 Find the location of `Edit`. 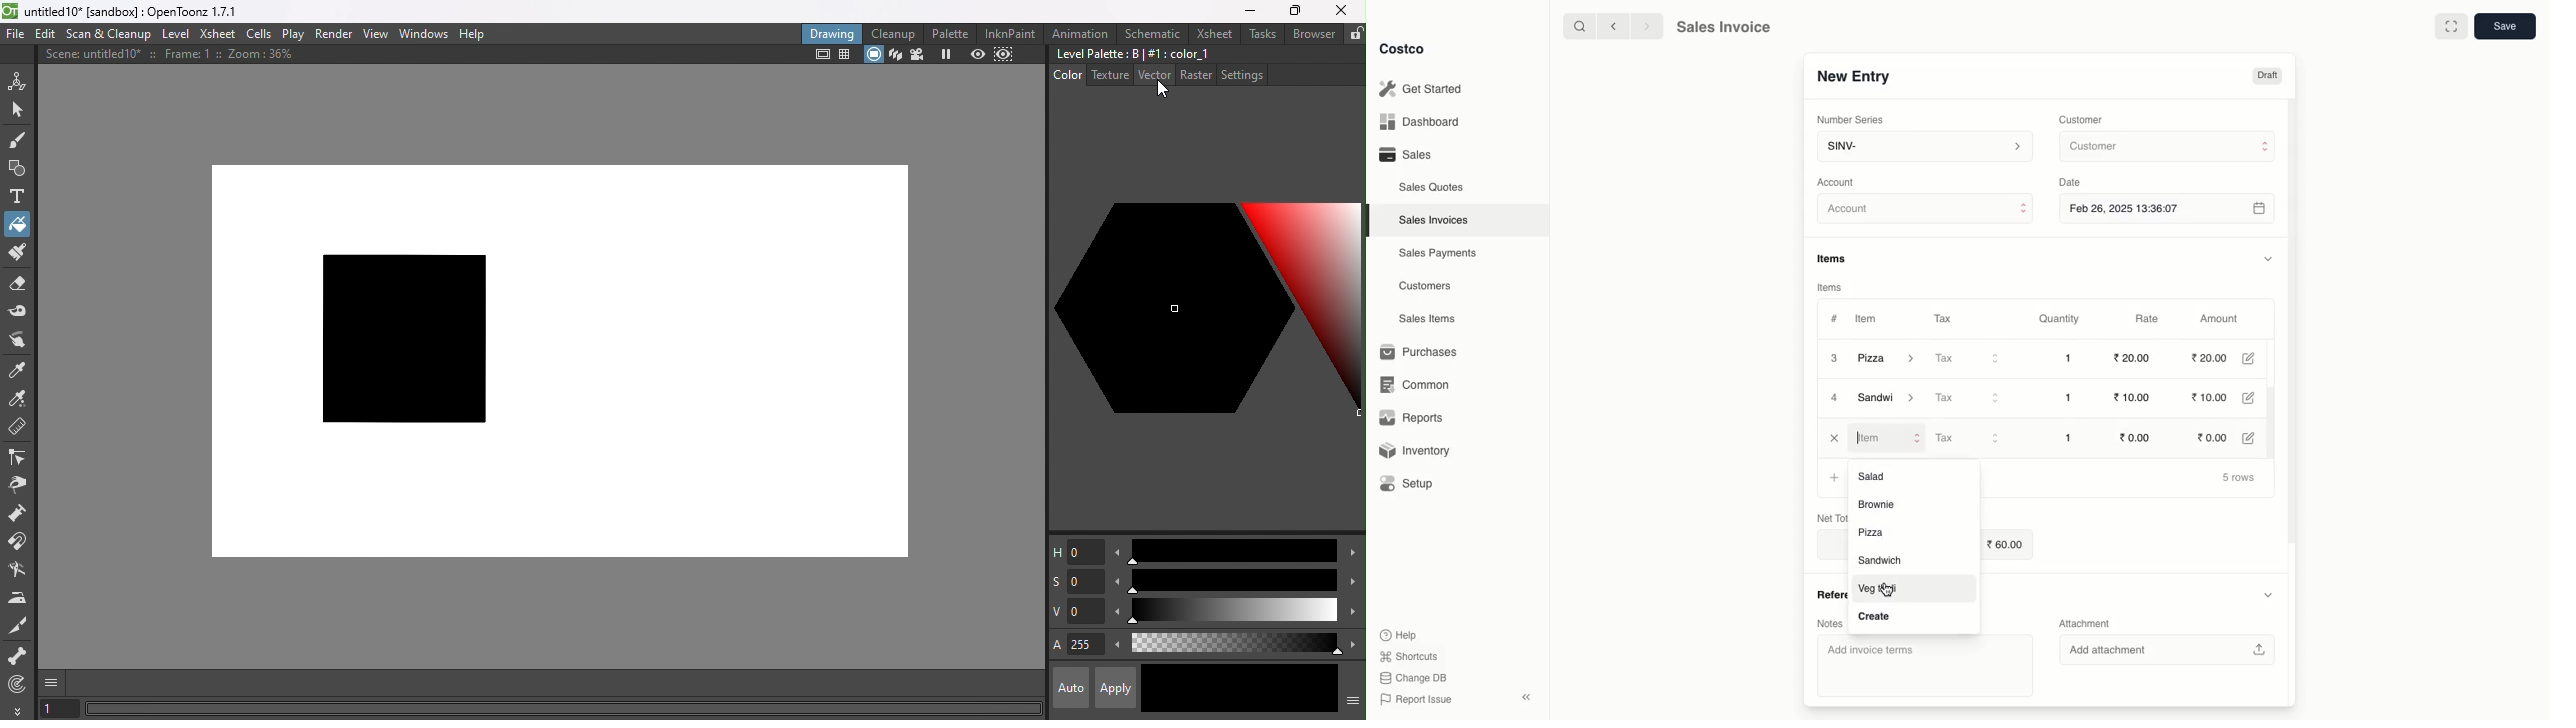

Edit is located at coordinates (2256, 437).